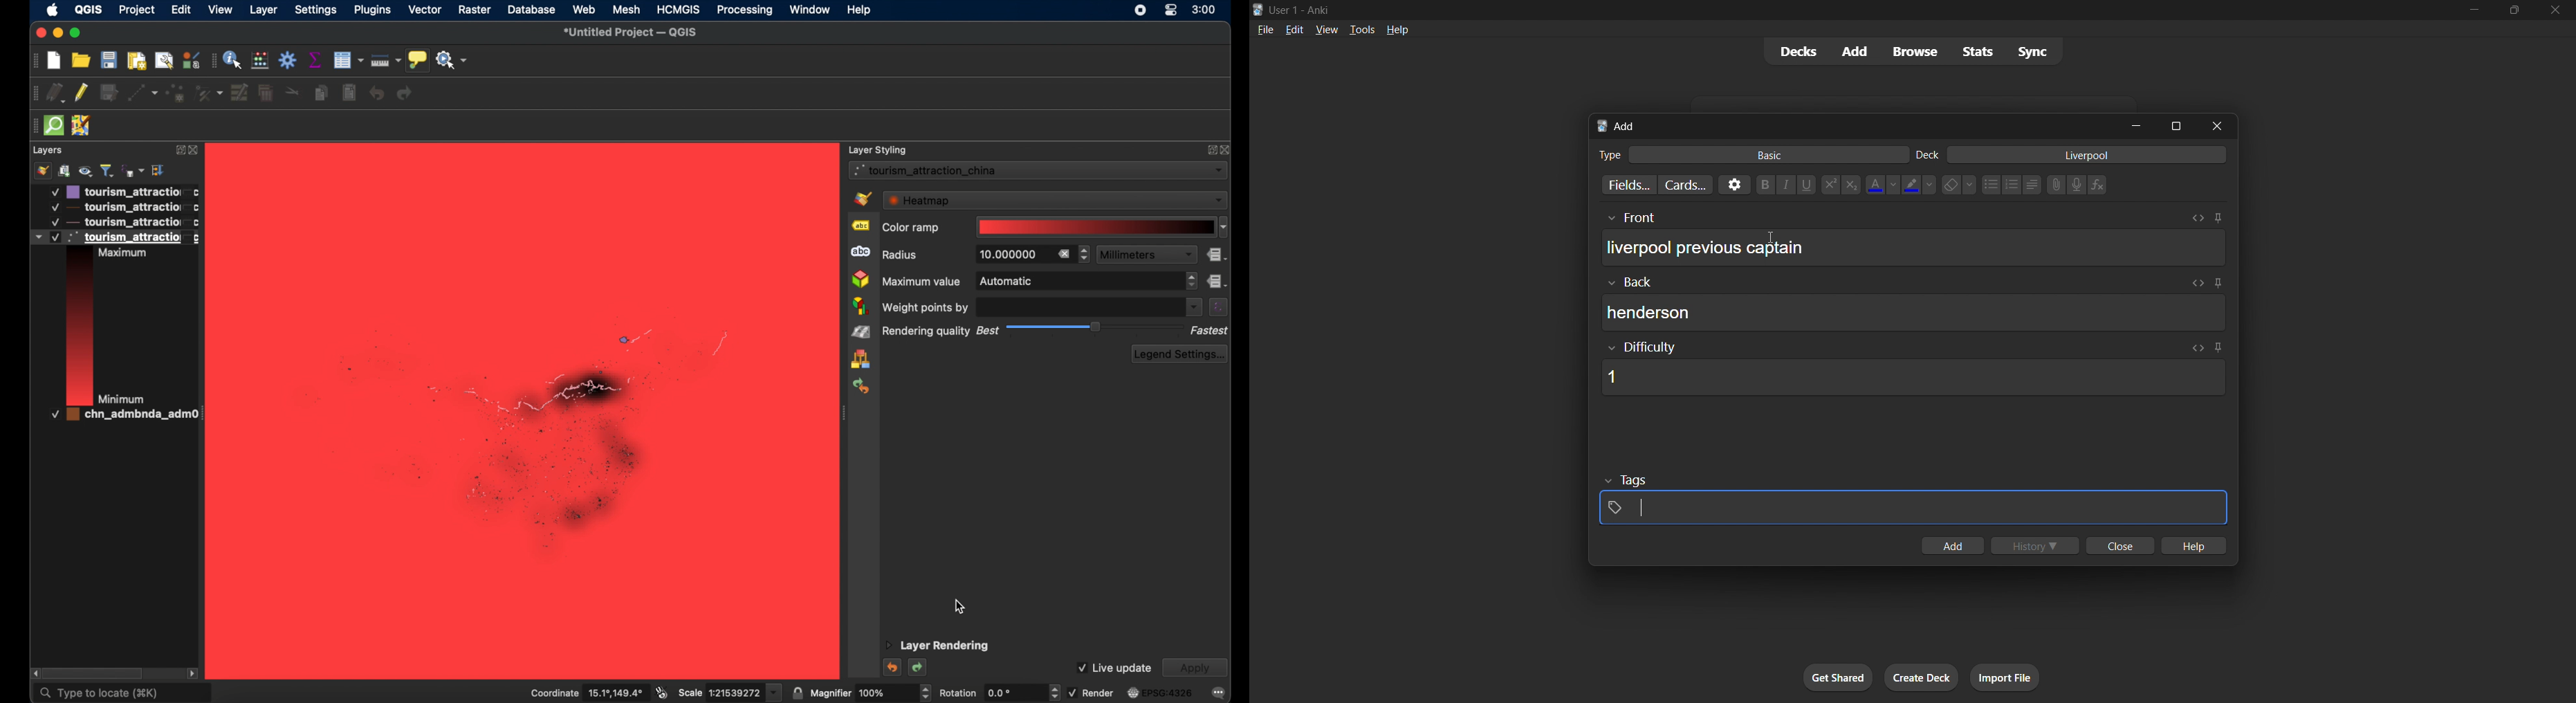 The height and width of the screenshot is (728, 2576). What do you see at coordinates (1913, 499) in the screenshot?
I see `card tags input box` at bounding box center [1913, 499].